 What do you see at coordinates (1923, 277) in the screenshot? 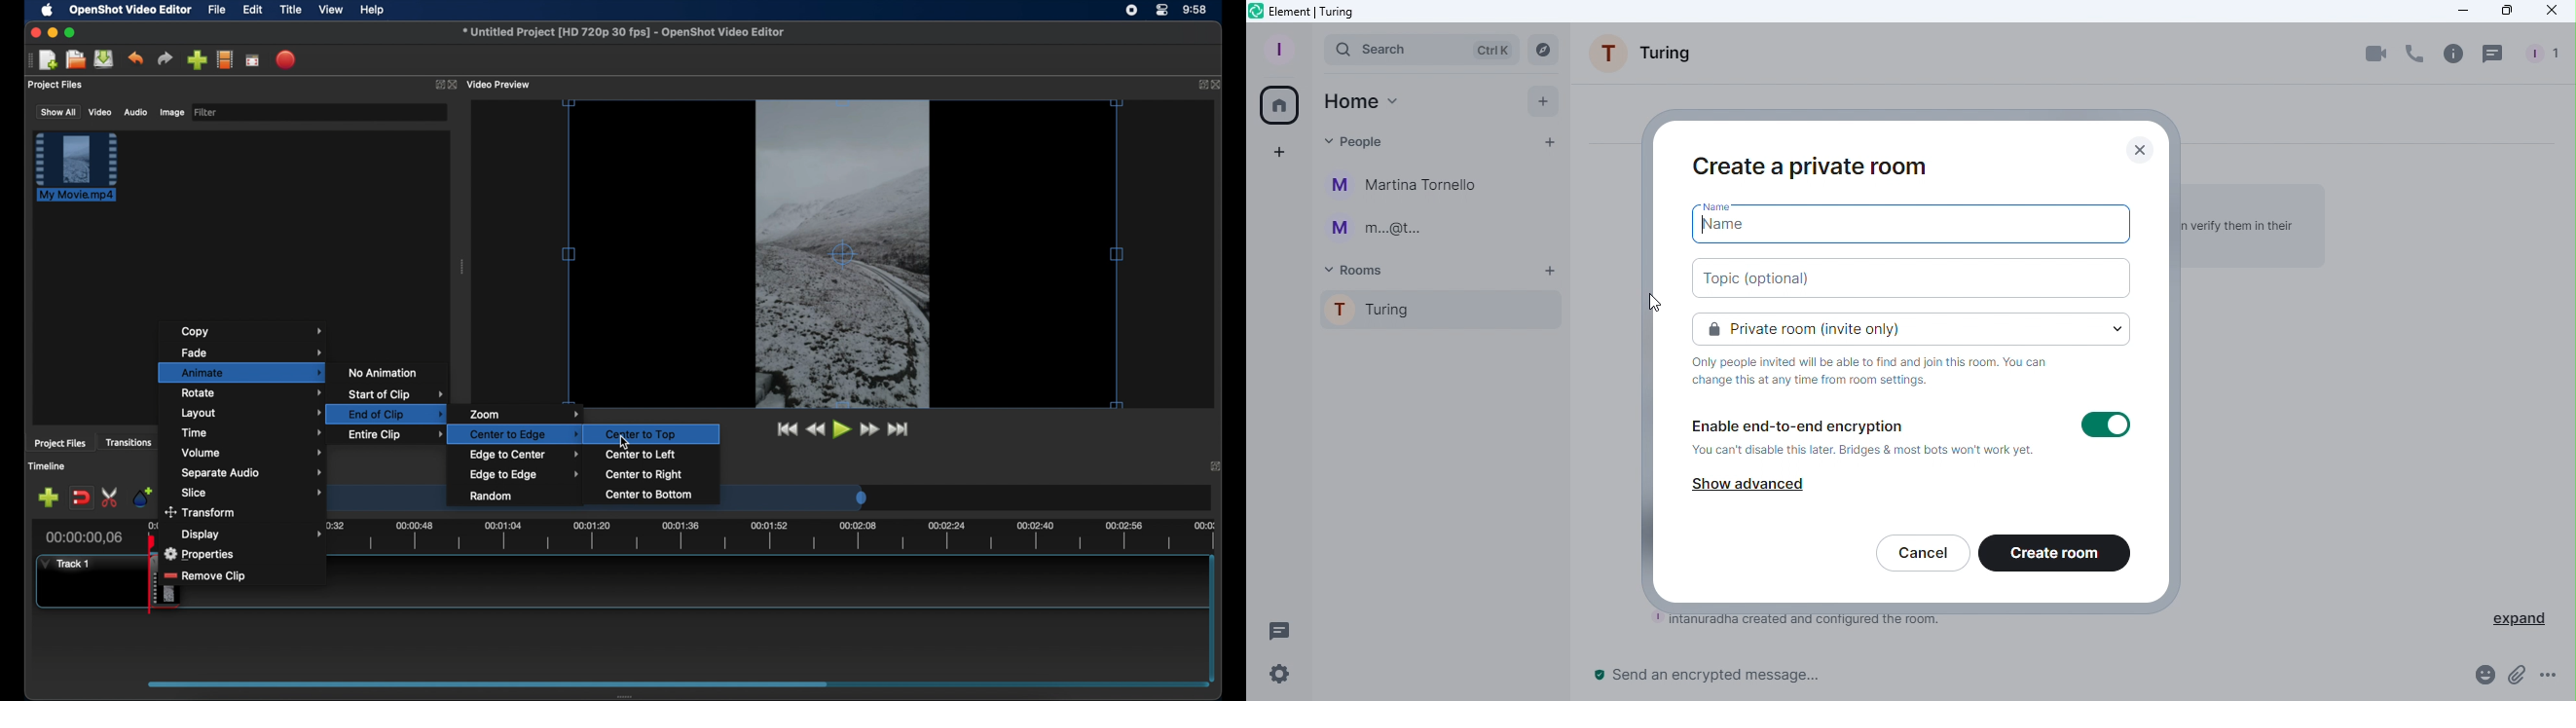
I see `Topic ` at bounding box center [1923, 277].